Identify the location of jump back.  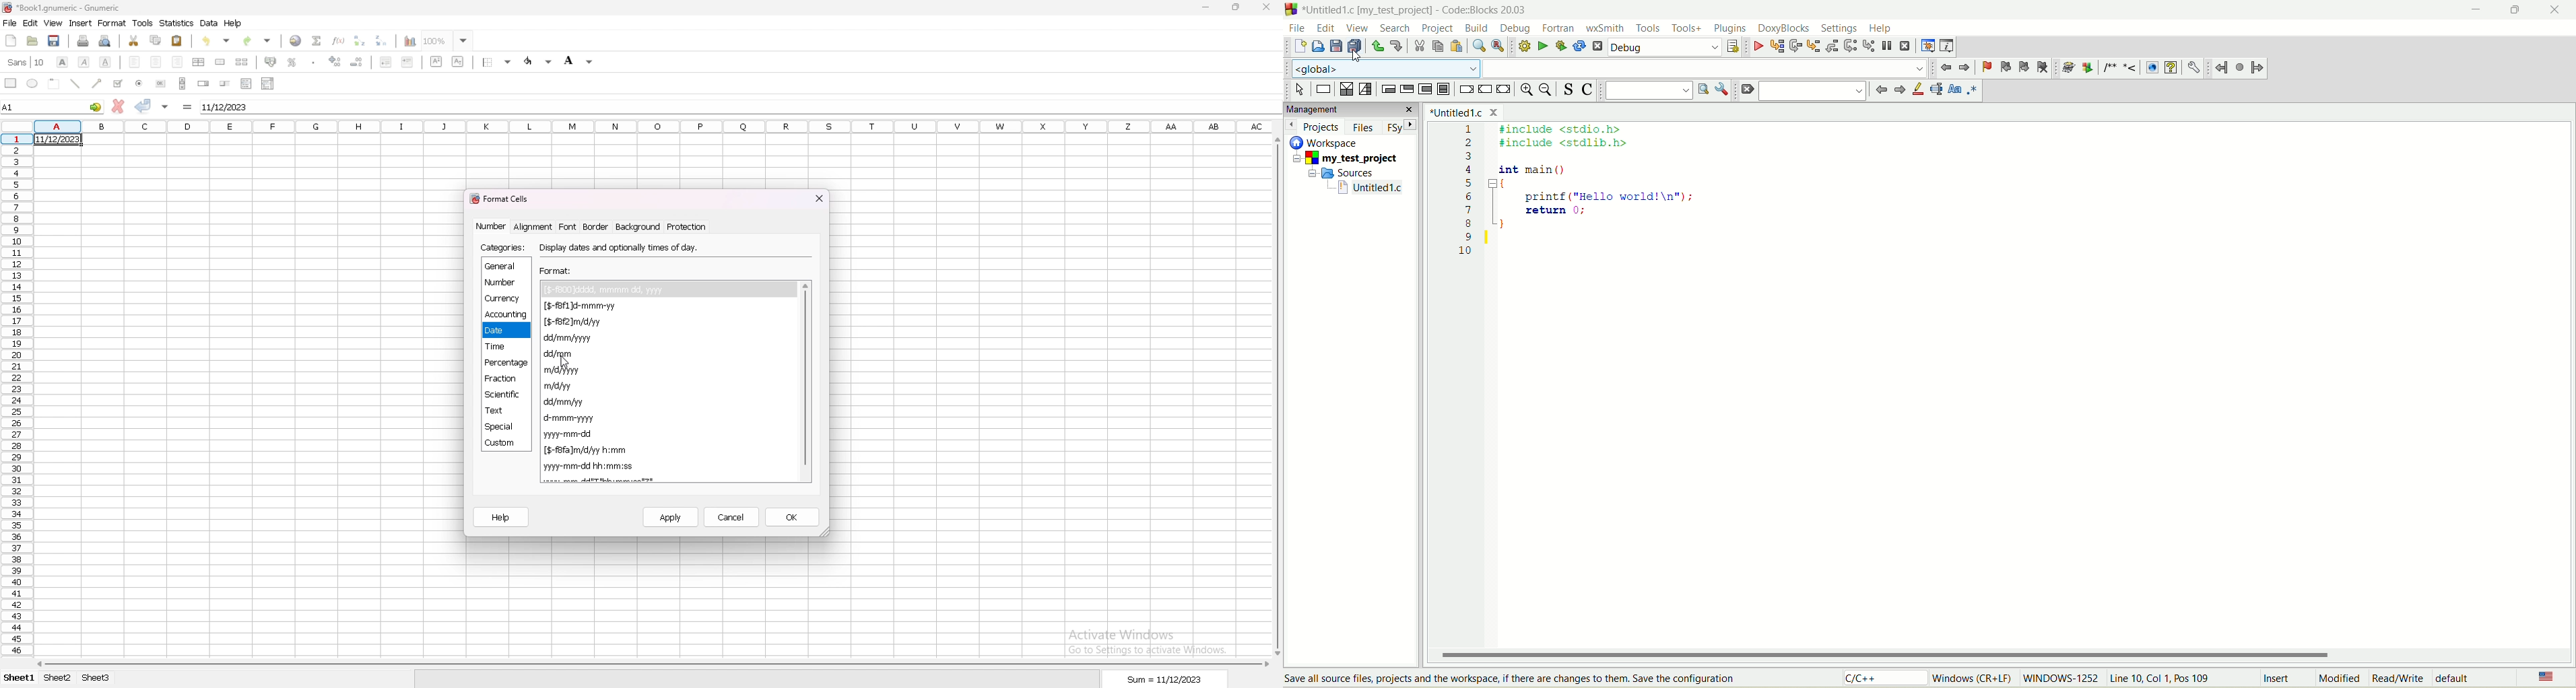
(2222, 69).